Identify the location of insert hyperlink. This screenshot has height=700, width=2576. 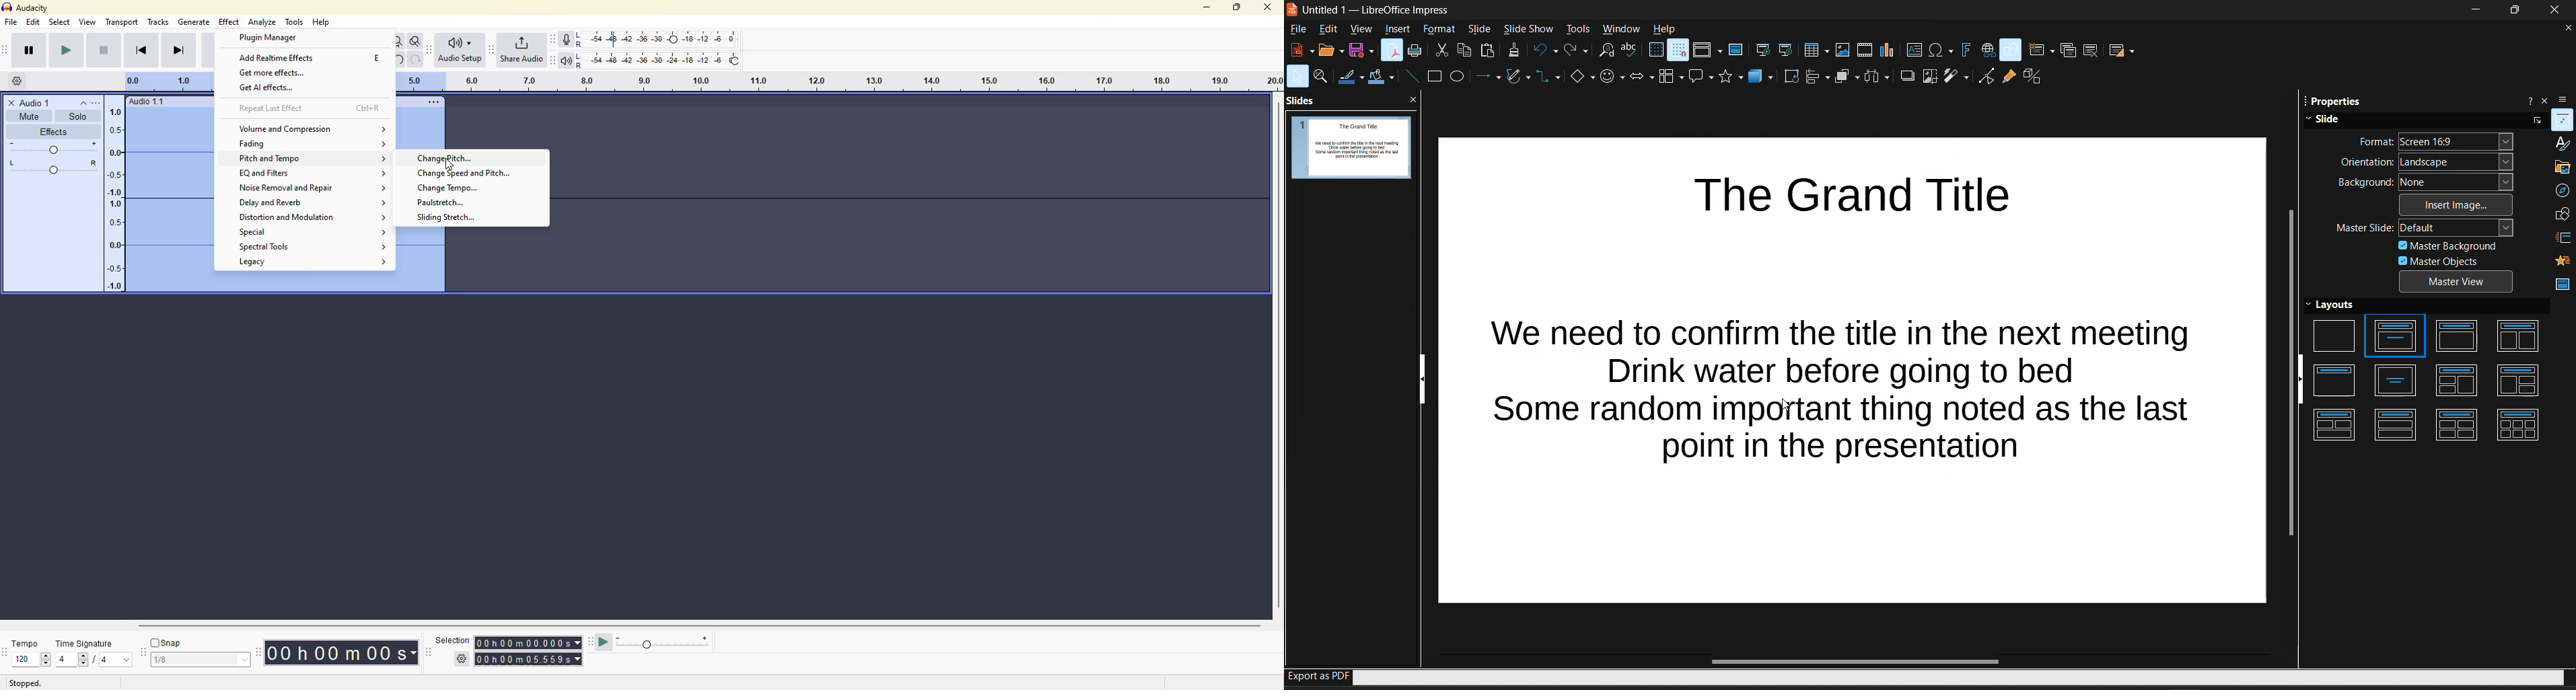
(1986, 47).